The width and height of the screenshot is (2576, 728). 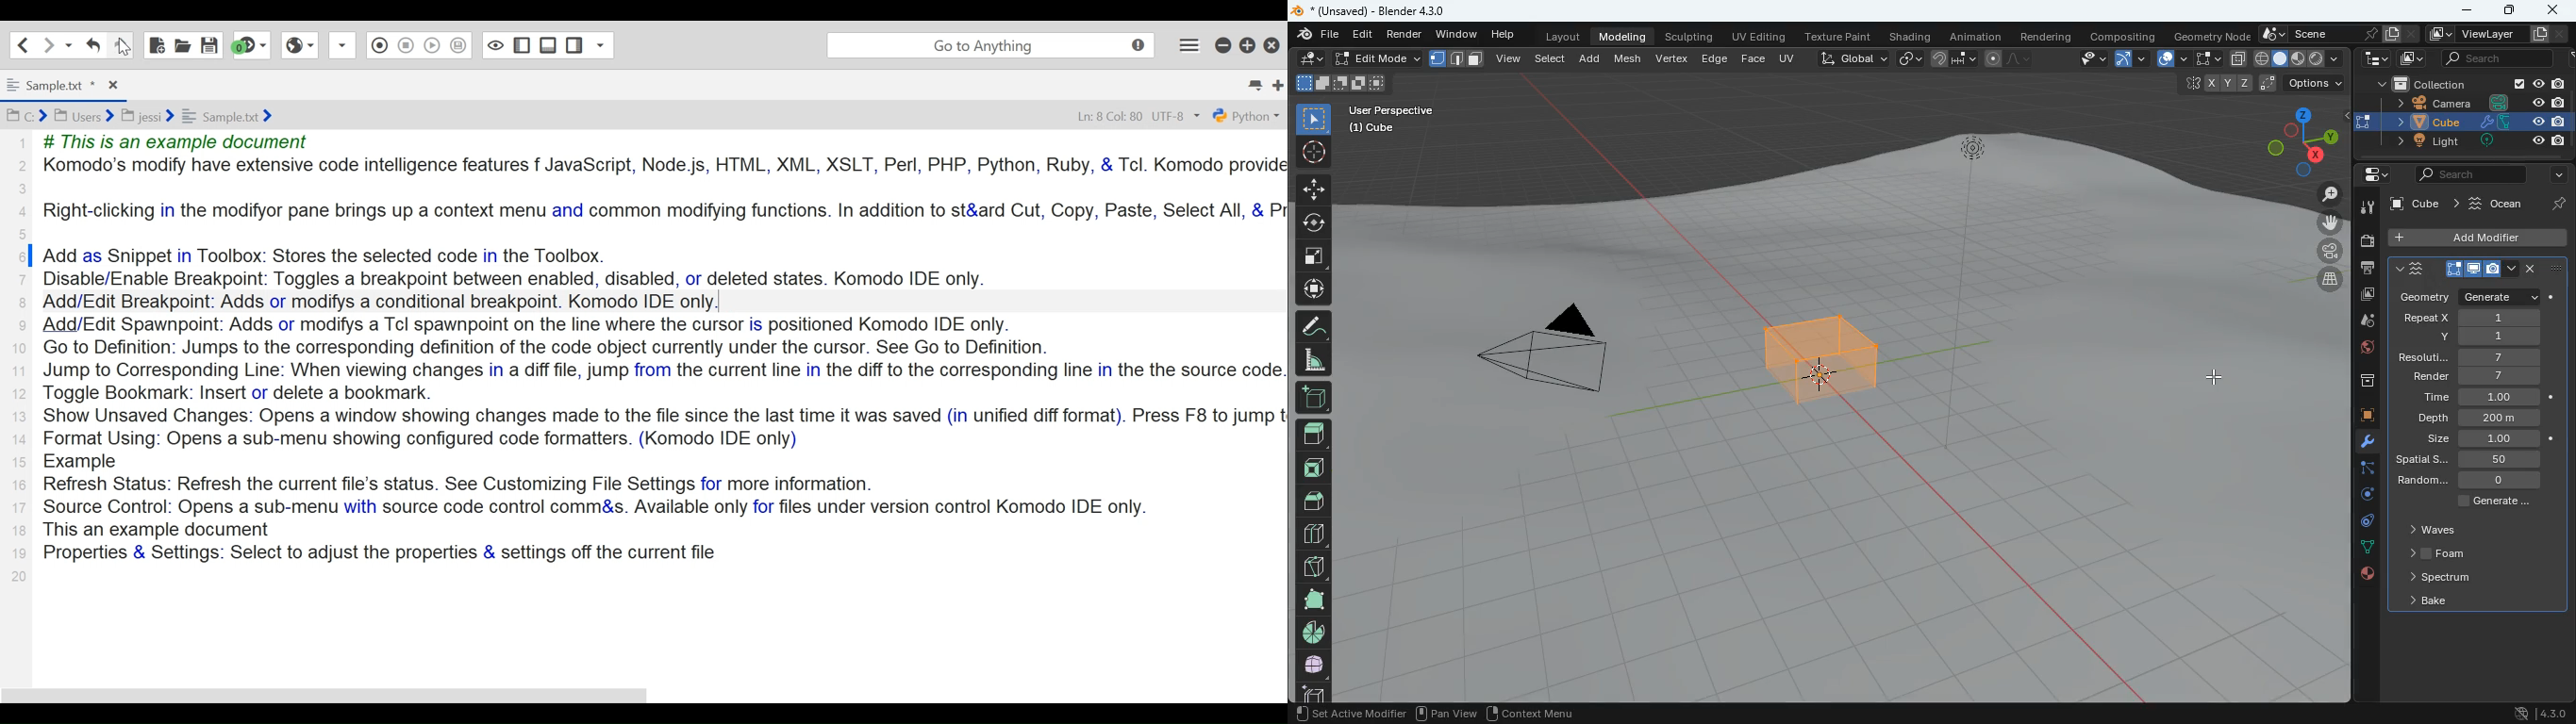 I want to click on geometry node, so click(x=2212, y=34).